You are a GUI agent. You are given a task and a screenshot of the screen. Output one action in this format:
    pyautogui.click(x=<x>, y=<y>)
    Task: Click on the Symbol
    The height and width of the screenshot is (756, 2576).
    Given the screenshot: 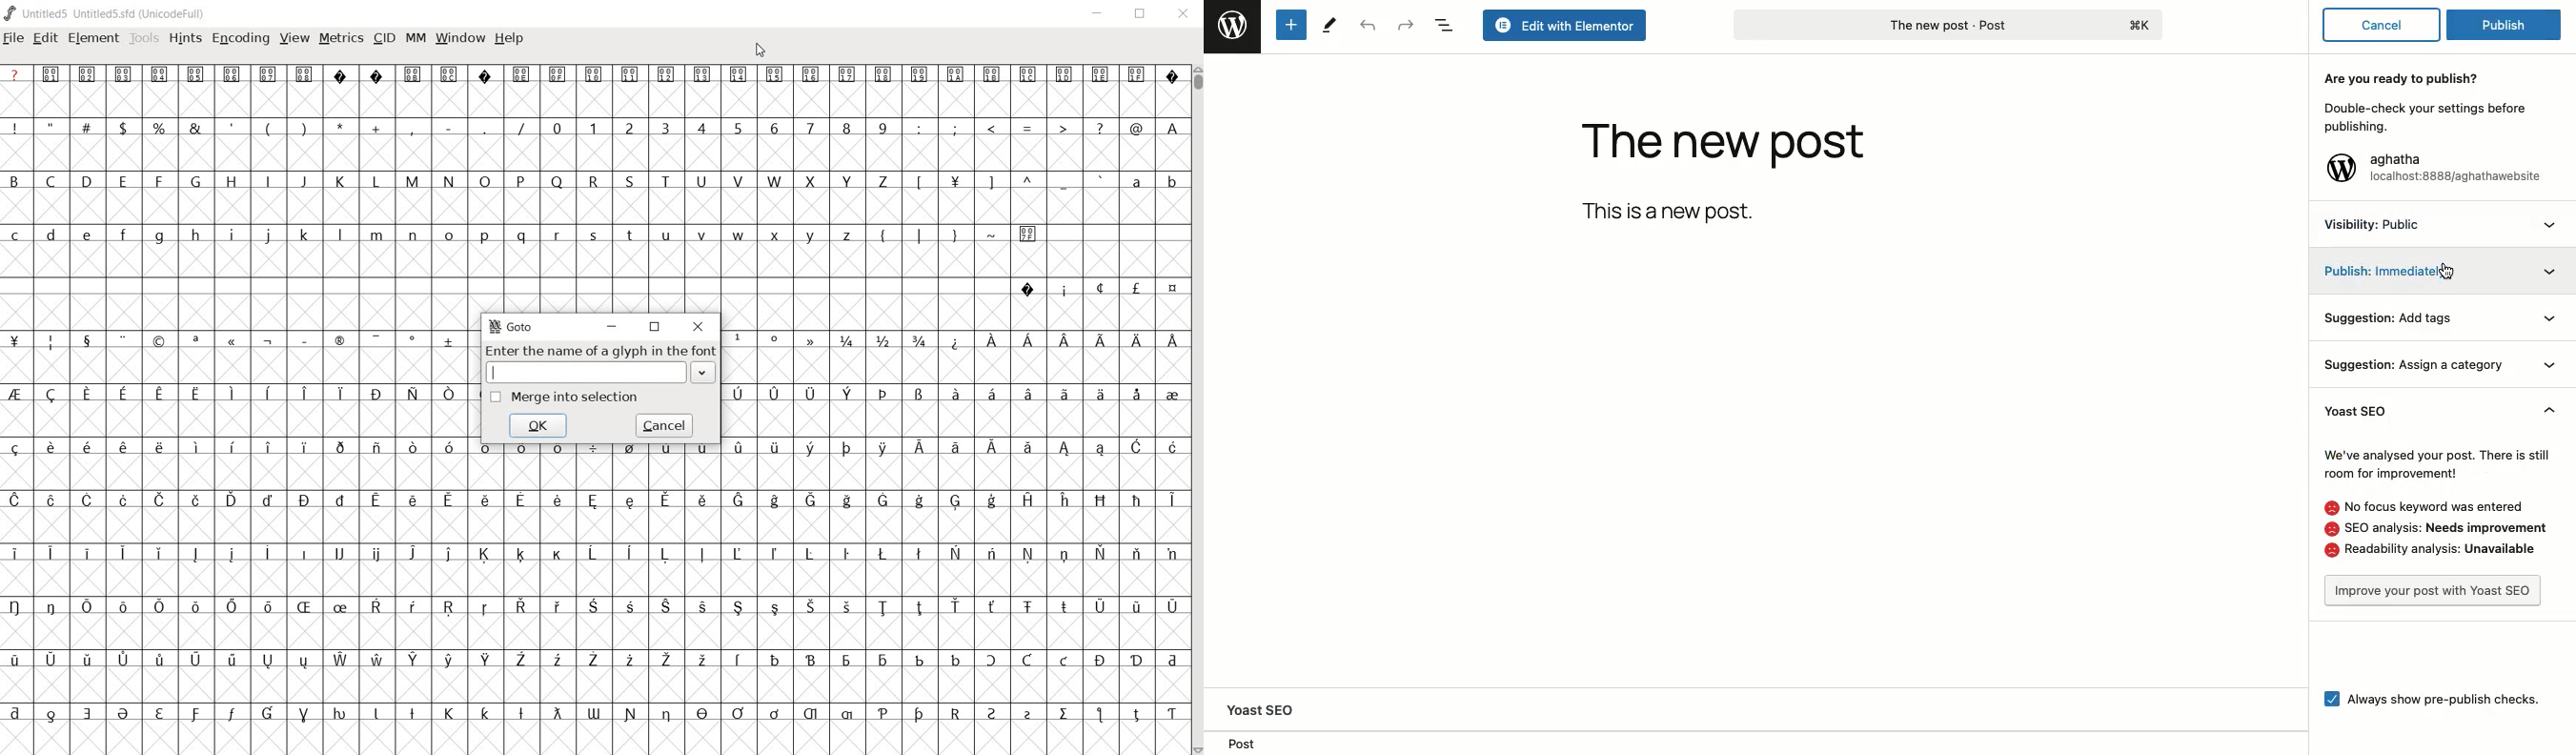 What is the action you would take?
    pyautogui.click(x=1171, y=289)
    